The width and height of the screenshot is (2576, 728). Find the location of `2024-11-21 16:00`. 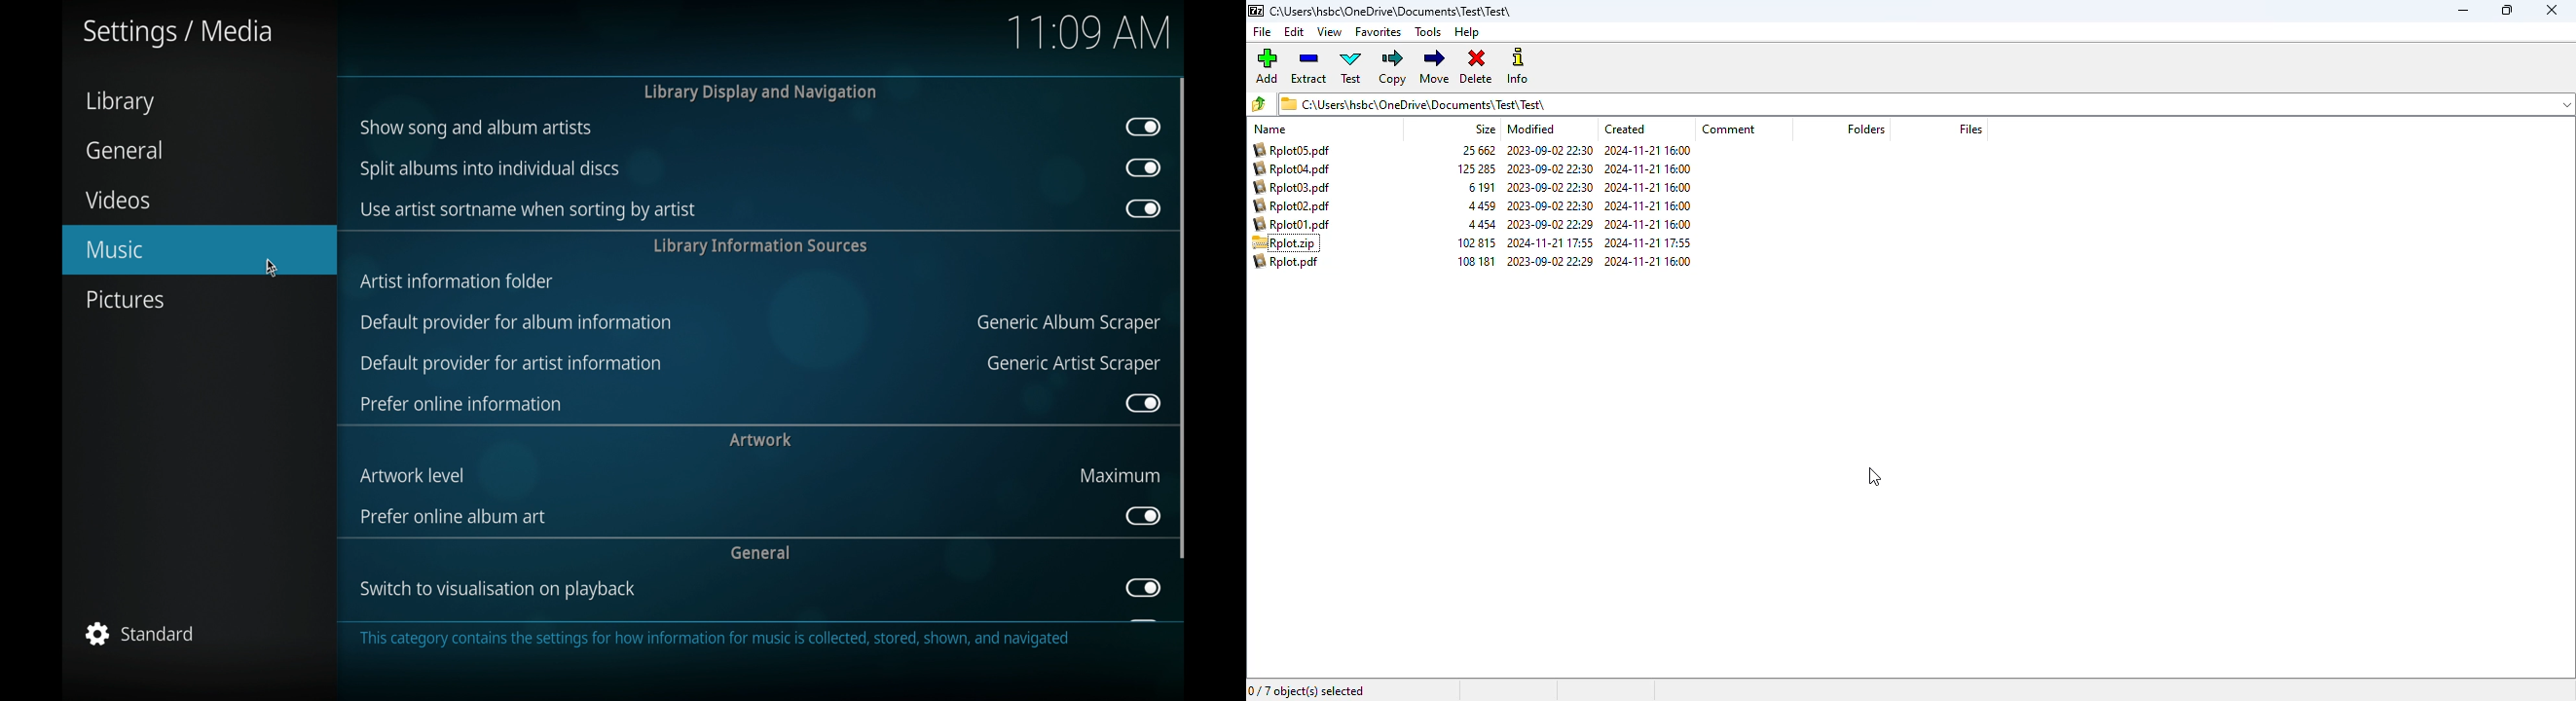

2024-11-21 16:00 is located at coordinates (1648, 205).